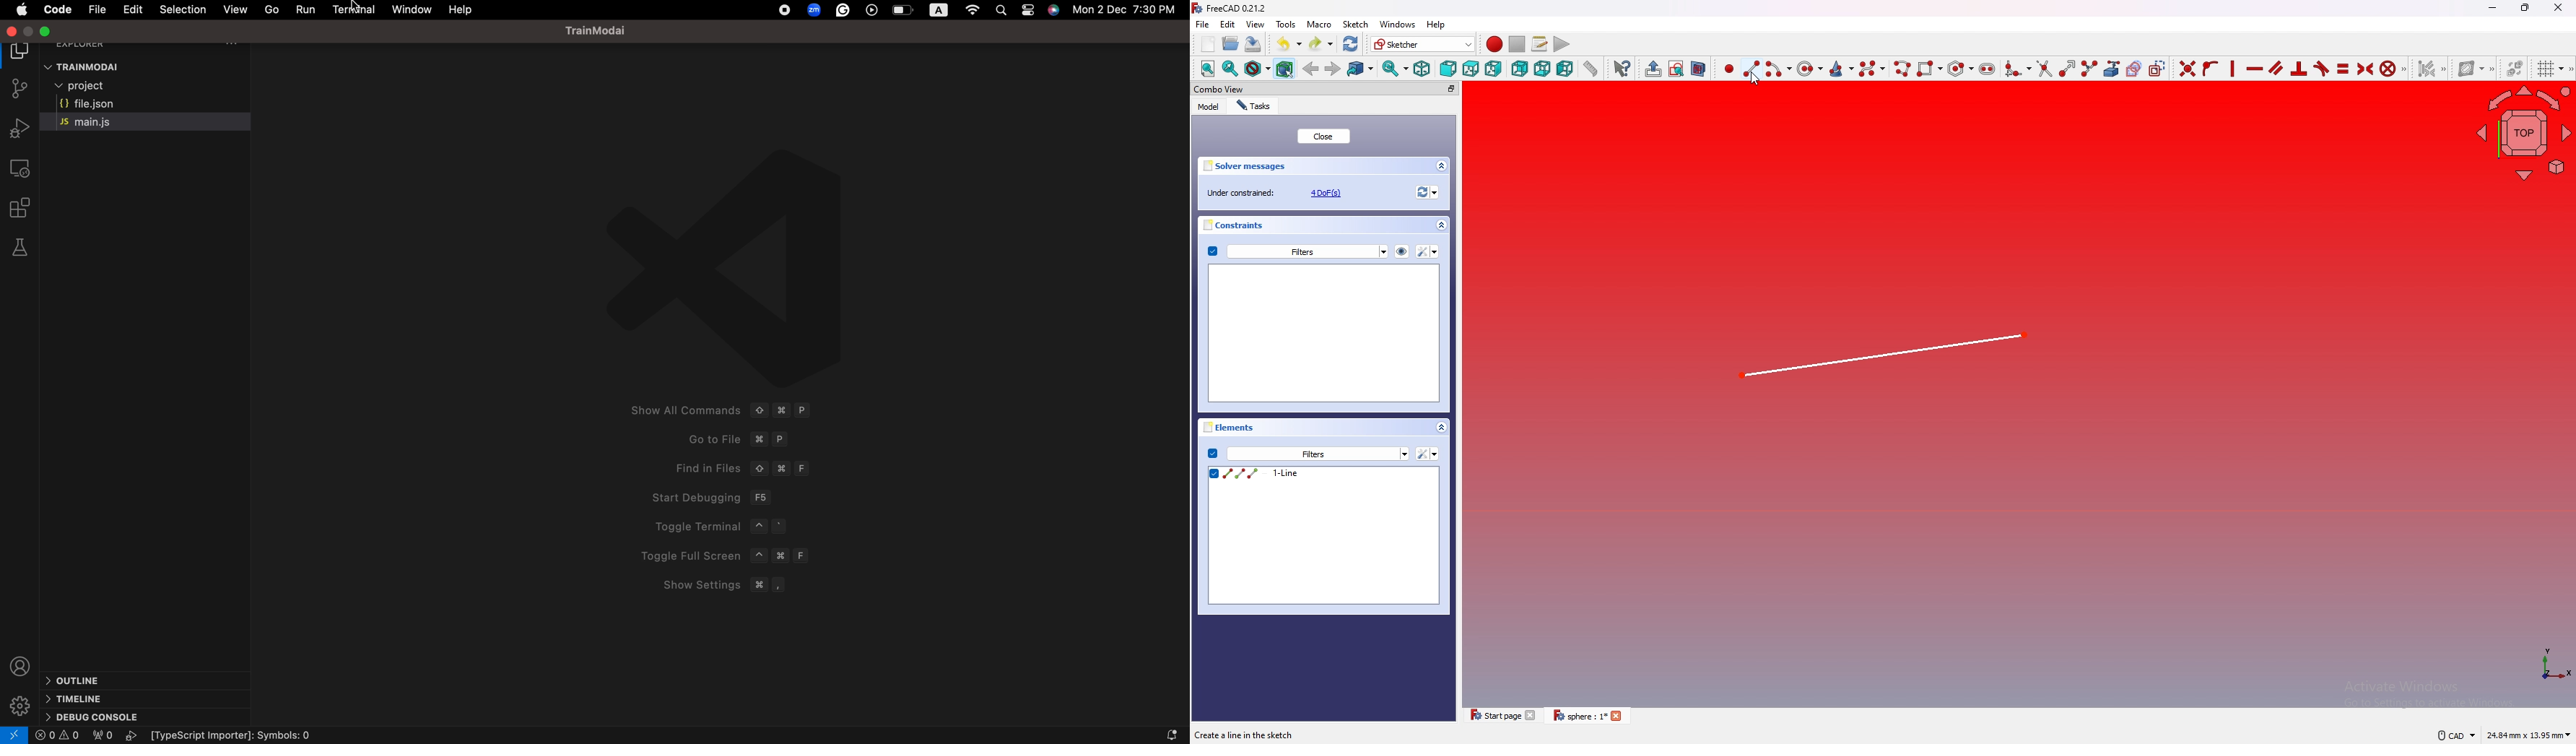 The width and height of the screenshot is (2576, 756). I want to click on Switch virtual space, so click(2513, 69).